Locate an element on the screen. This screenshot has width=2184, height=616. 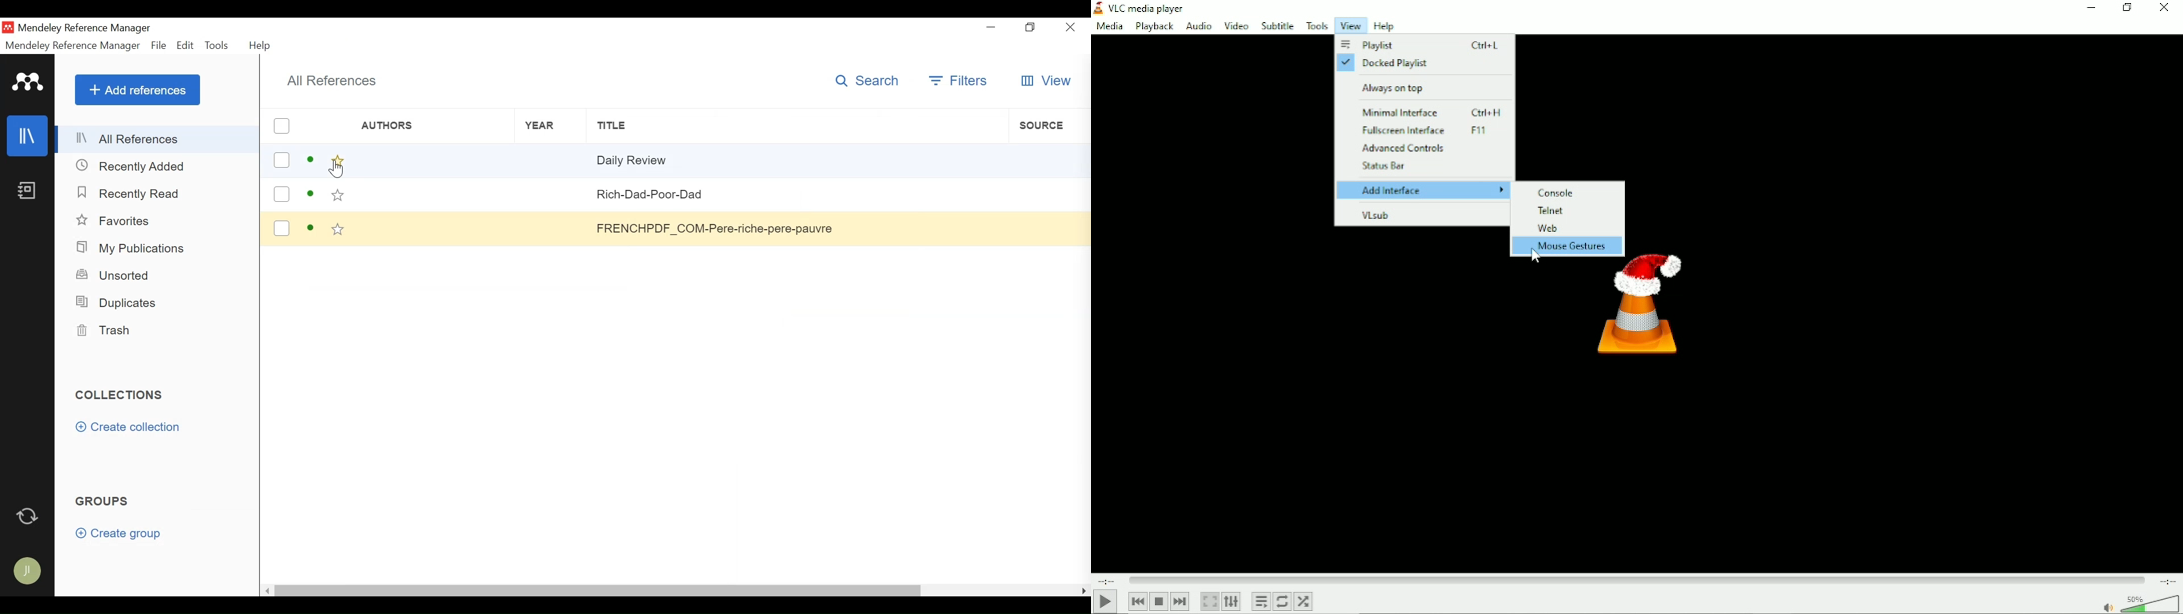
Notebook is located at coordinates (28, 192).